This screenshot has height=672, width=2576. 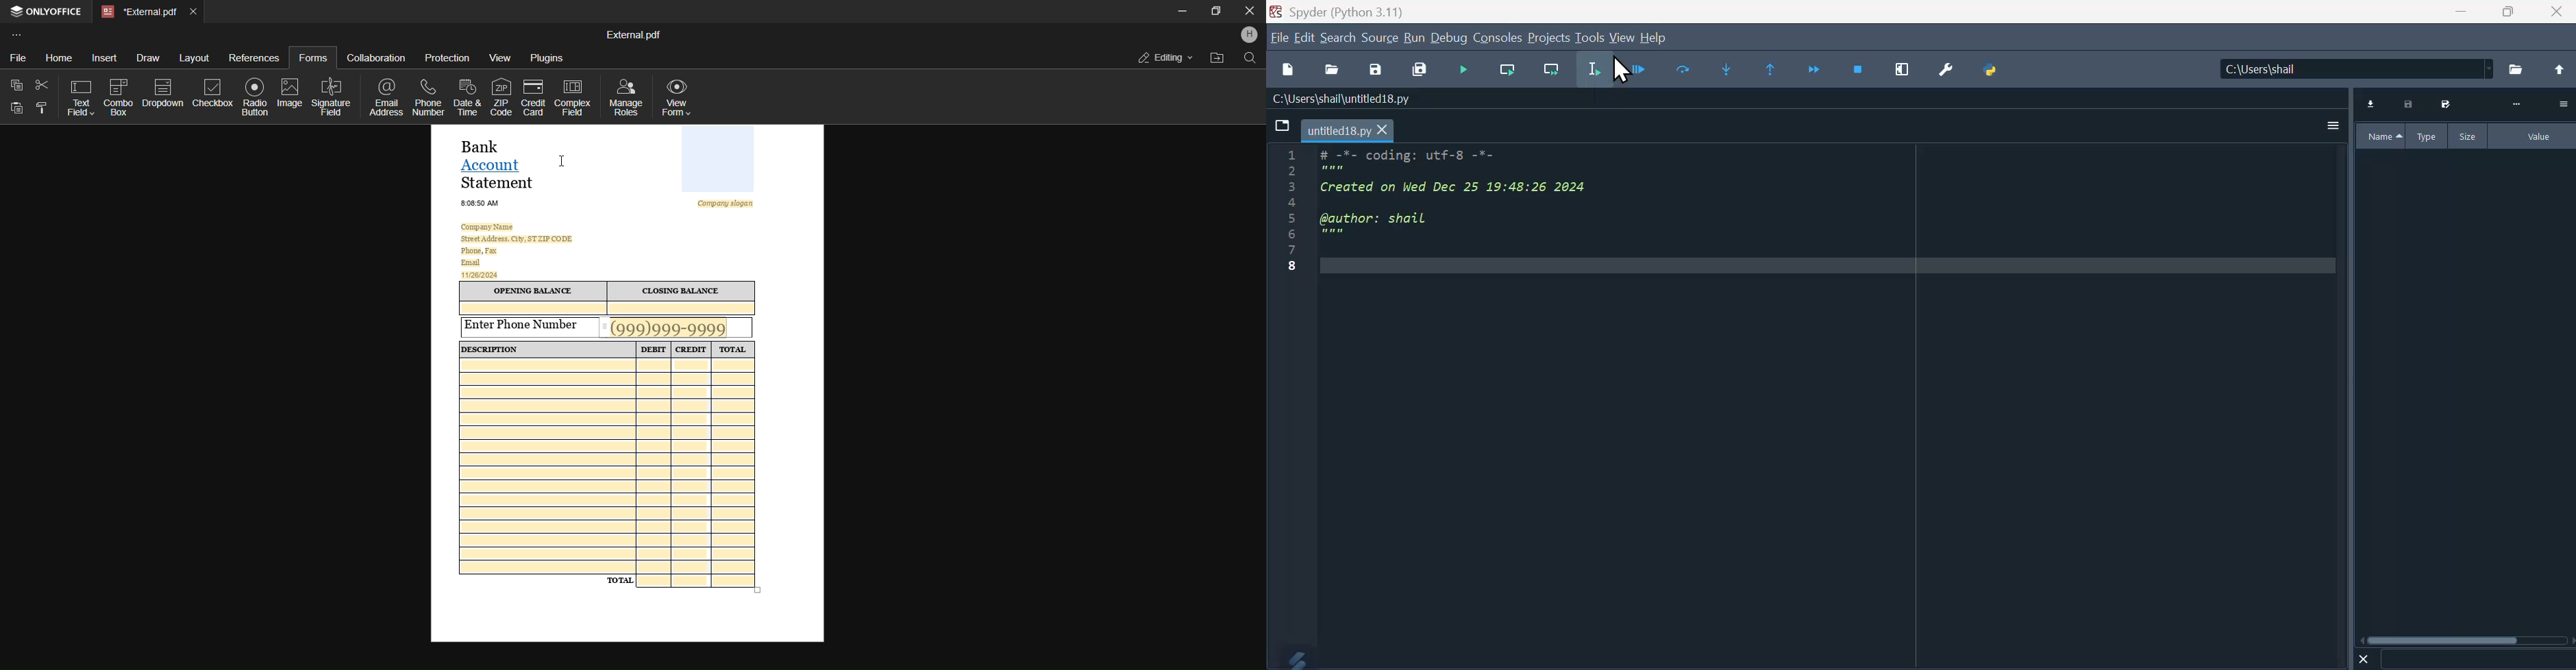 What do you see at coordinates (44, 107) in the screenshot?
I see `copy style` at bounding box center [44, 107].